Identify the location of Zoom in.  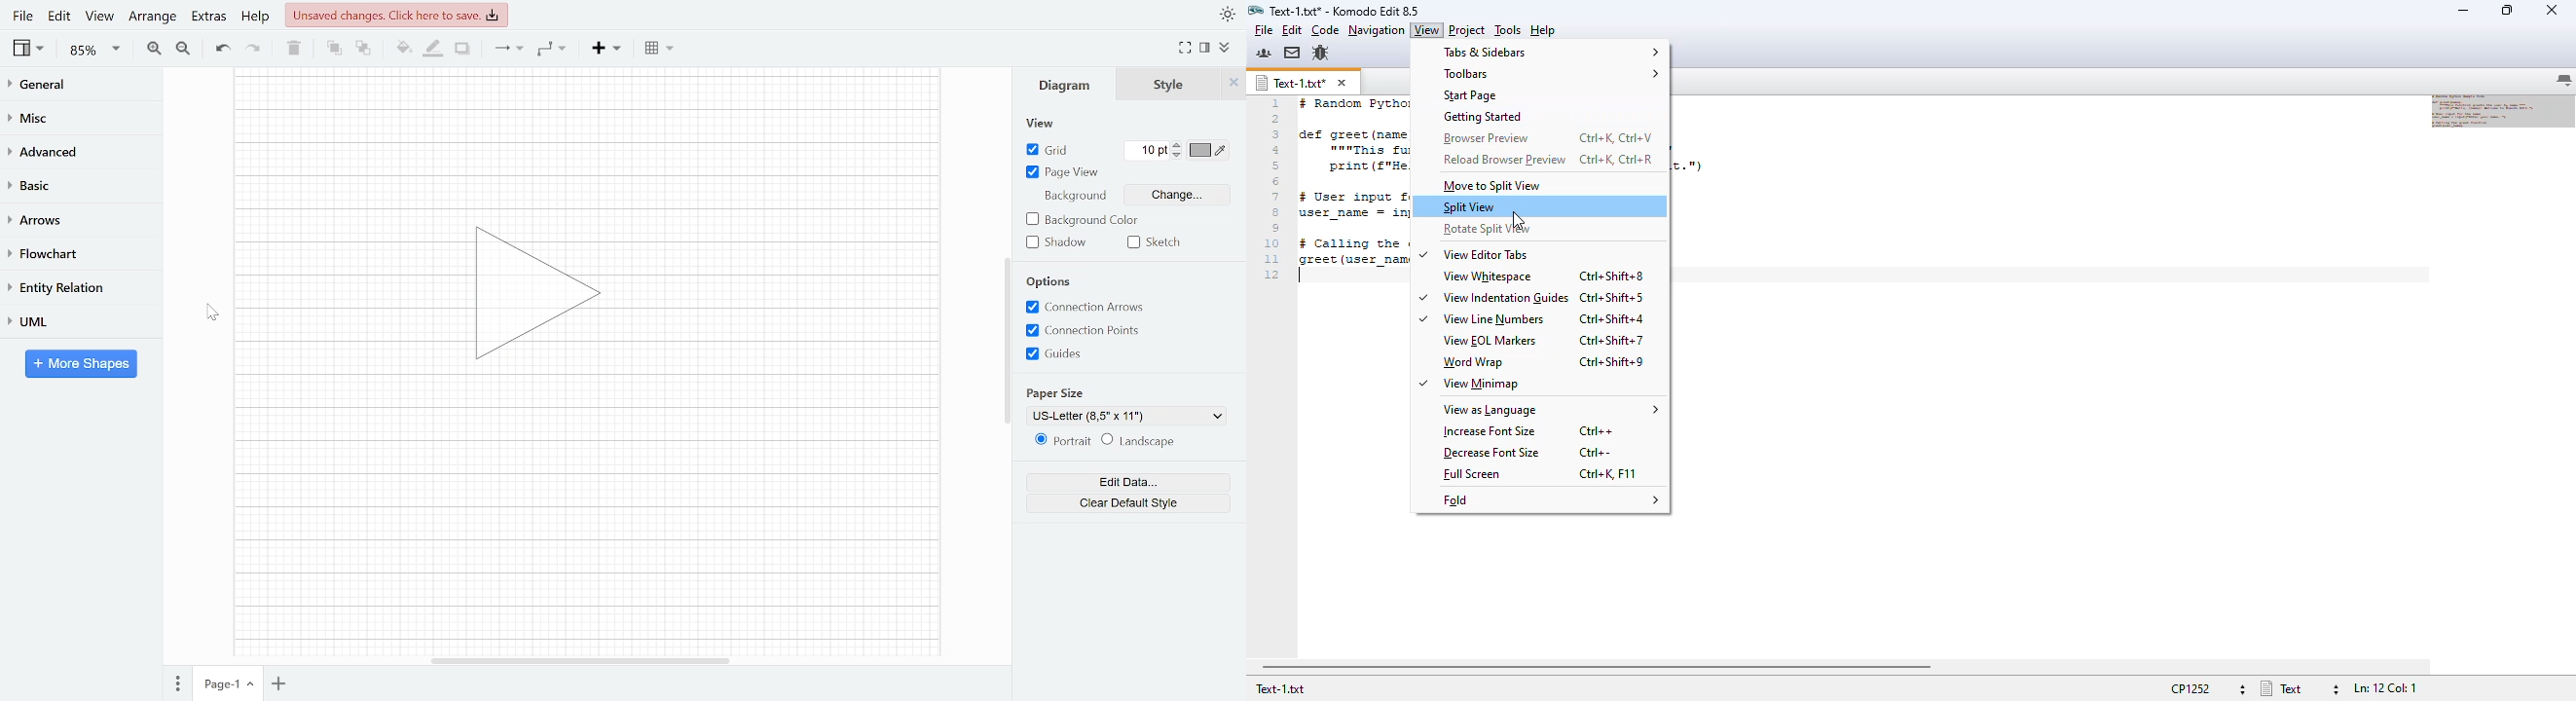
(154, 48).